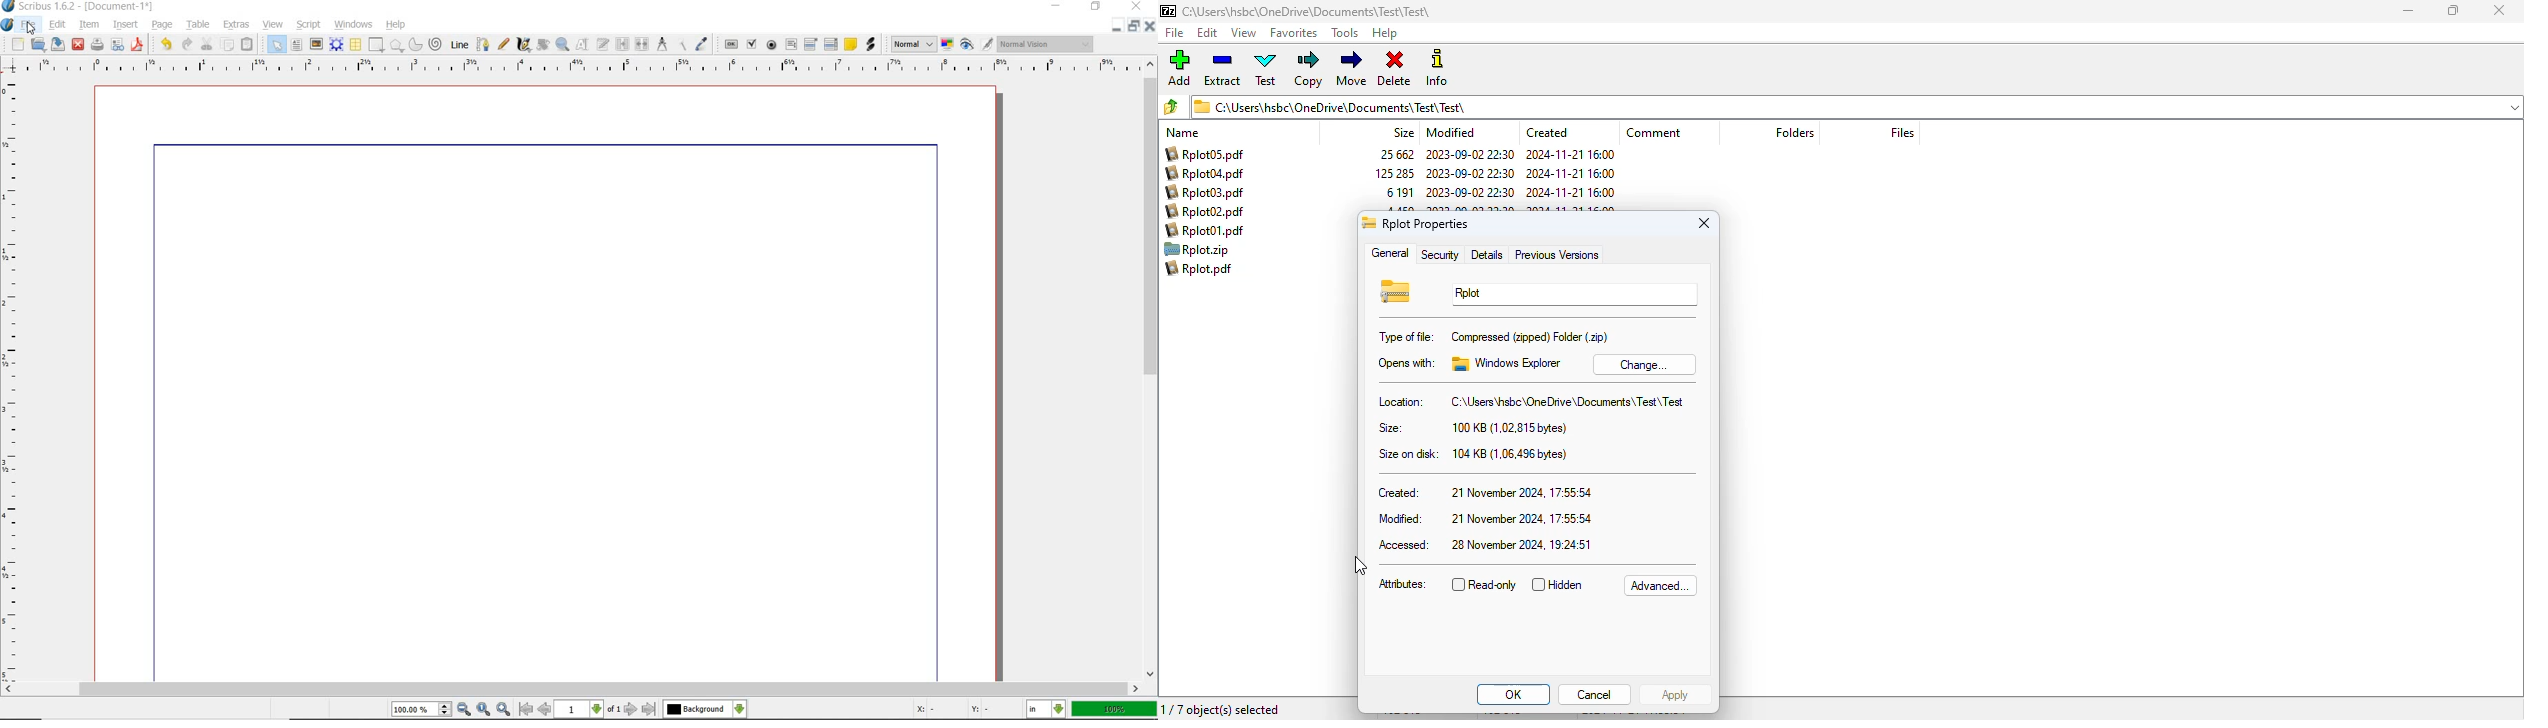 The image size is (2548, 728). I want to click on system name, so click(78, 7).